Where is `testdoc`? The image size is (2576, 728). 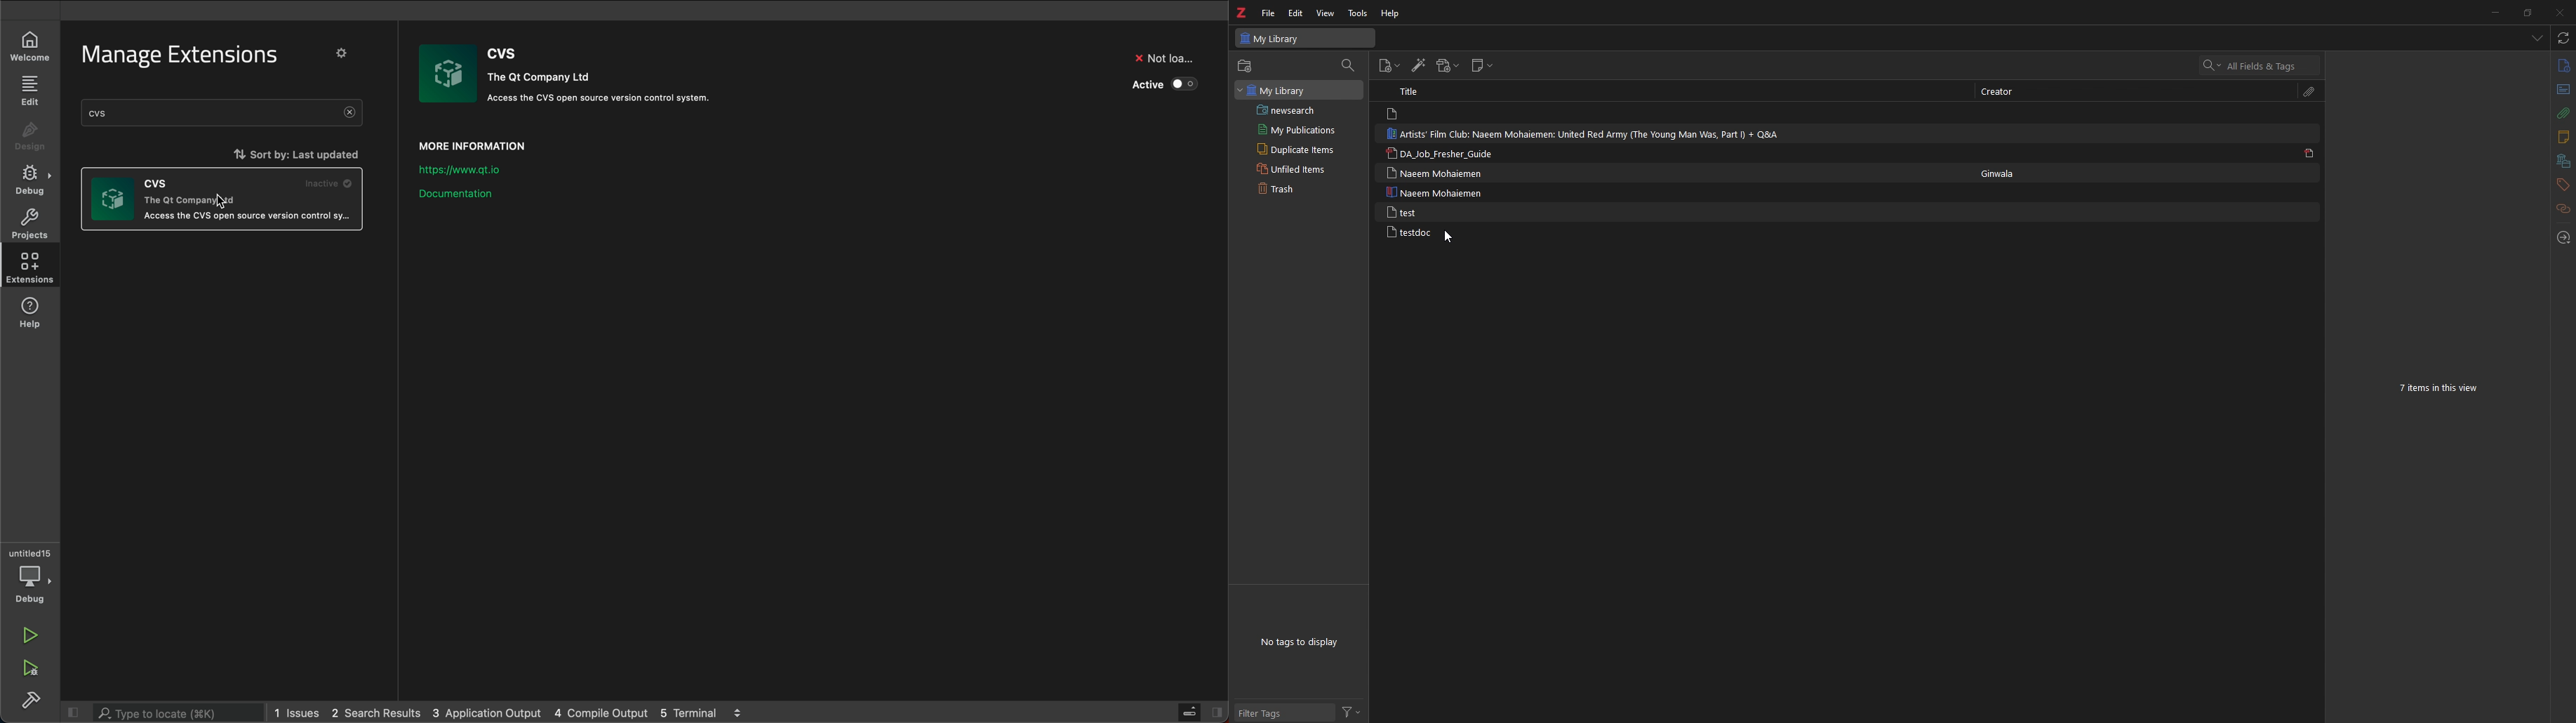 testdoc is located at coordinates (1438, 232).